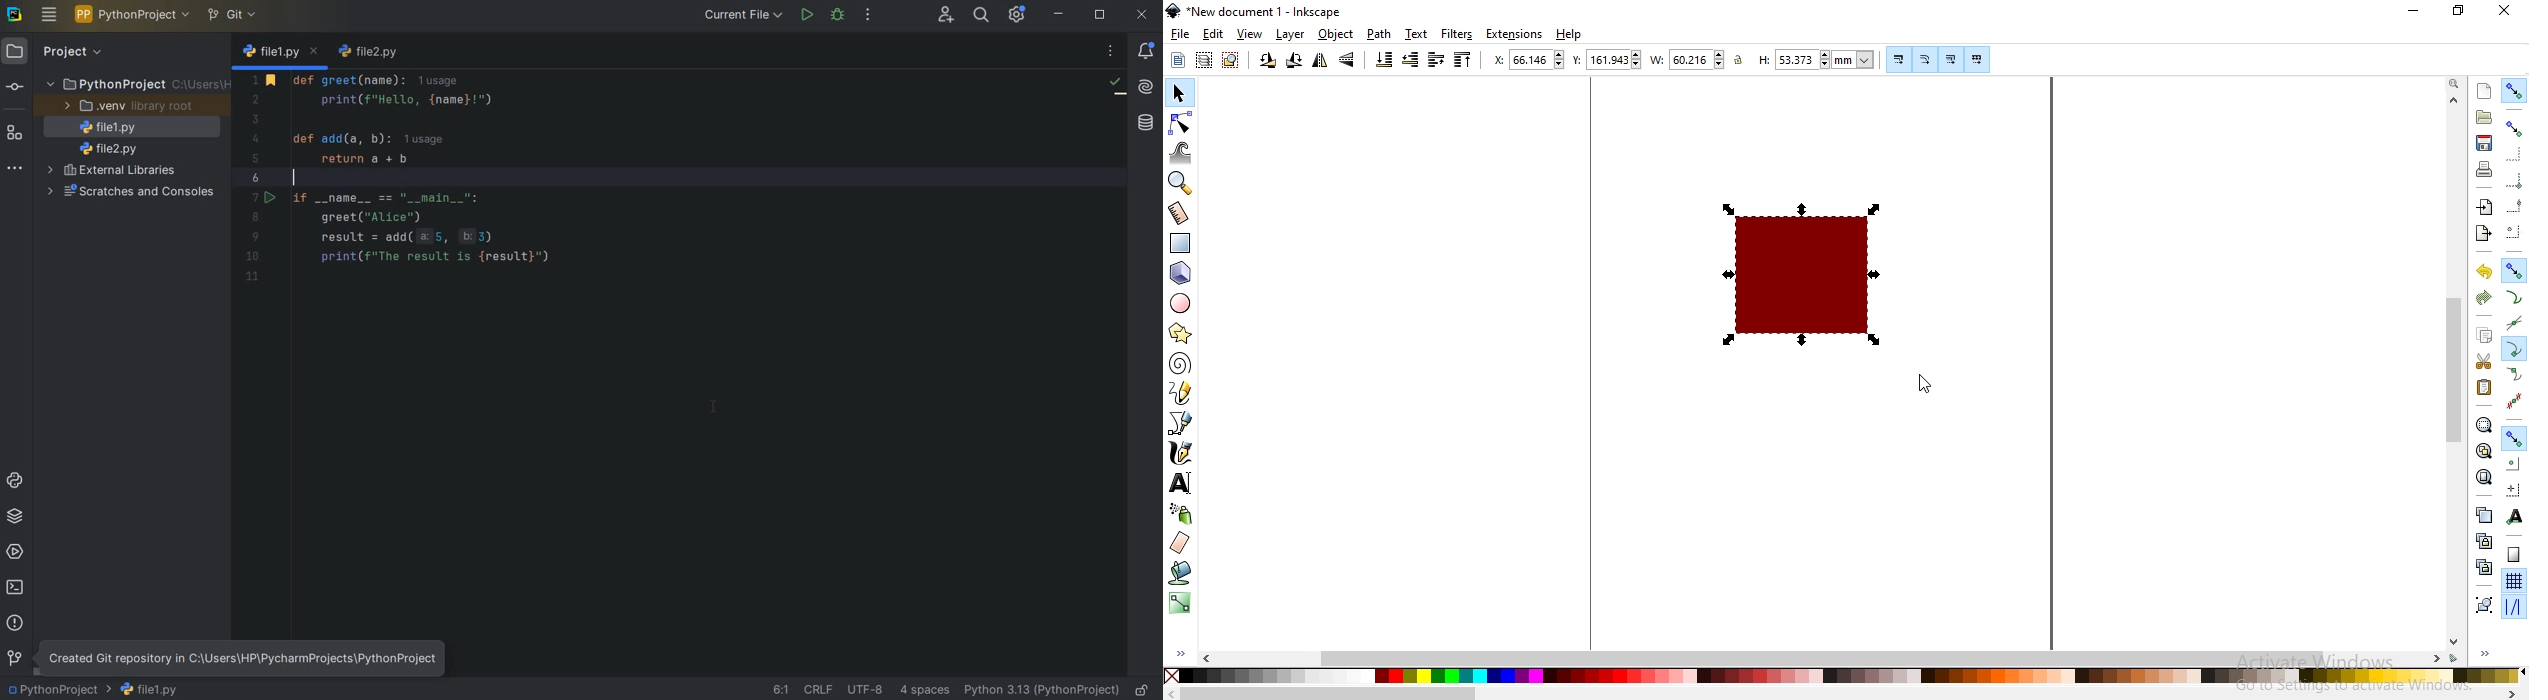 The width and height of the screenshot is (2548, 700). What do you see at coordinates (1897, 59) in the screenshot?
I see `scale thestoke width by the same proportion` at bounding box center [1897, 59].